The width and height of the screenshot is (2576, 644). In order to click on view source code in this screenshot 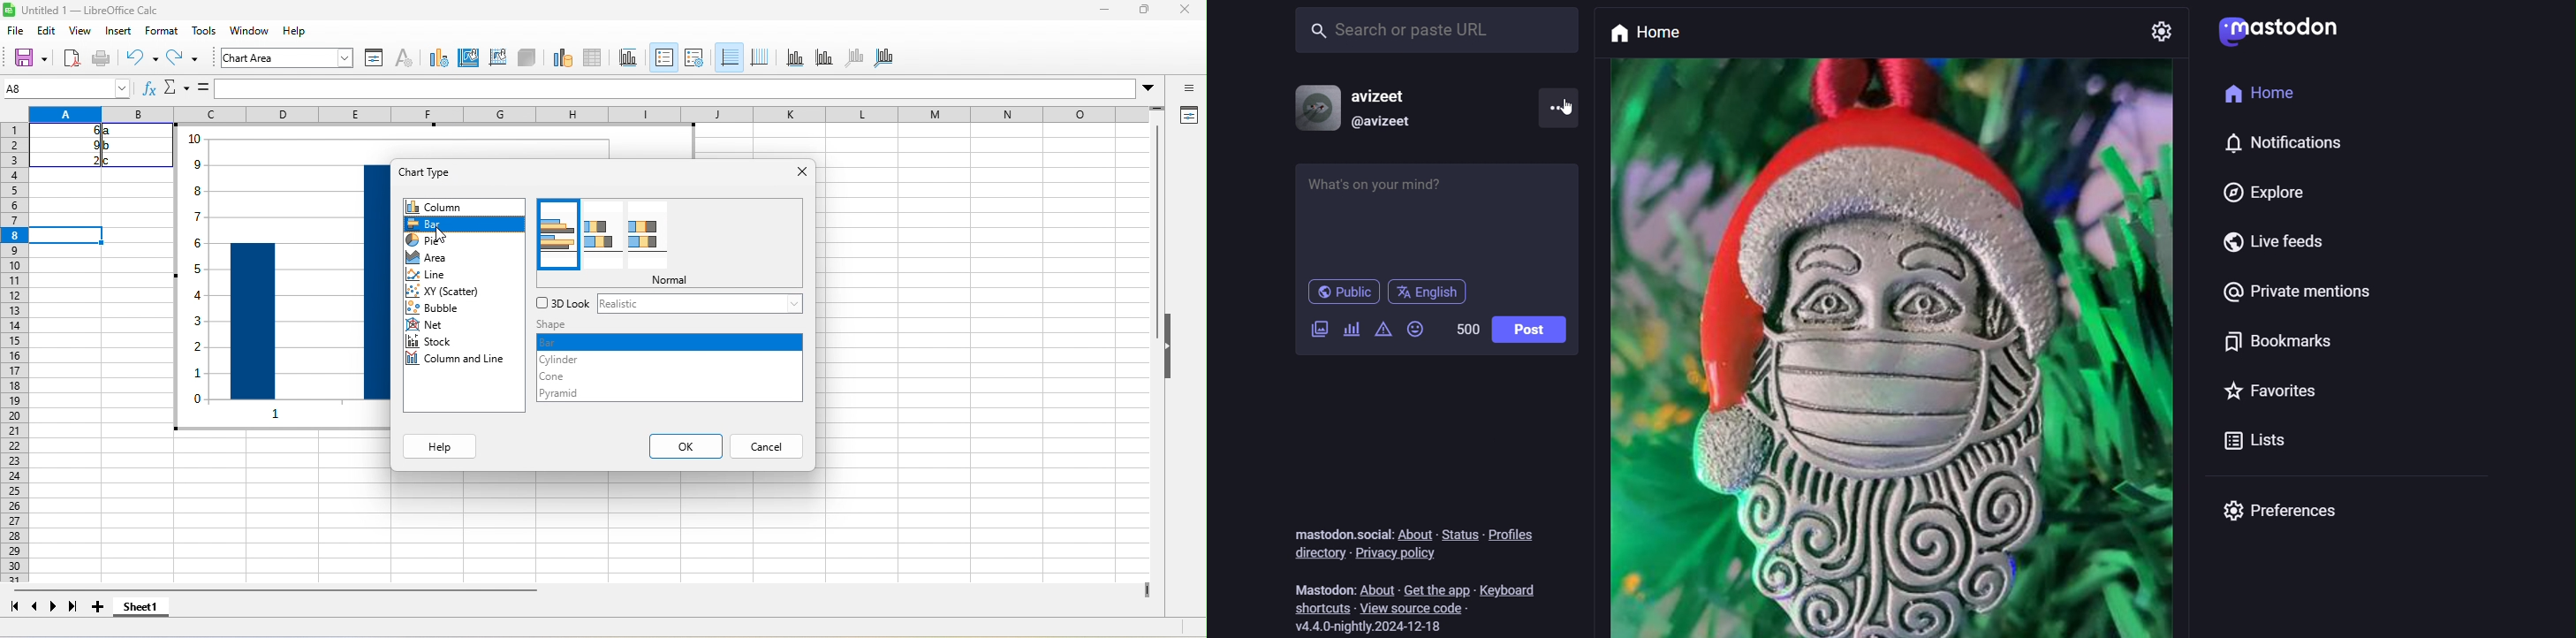, I will do `click(1418, 606)`.